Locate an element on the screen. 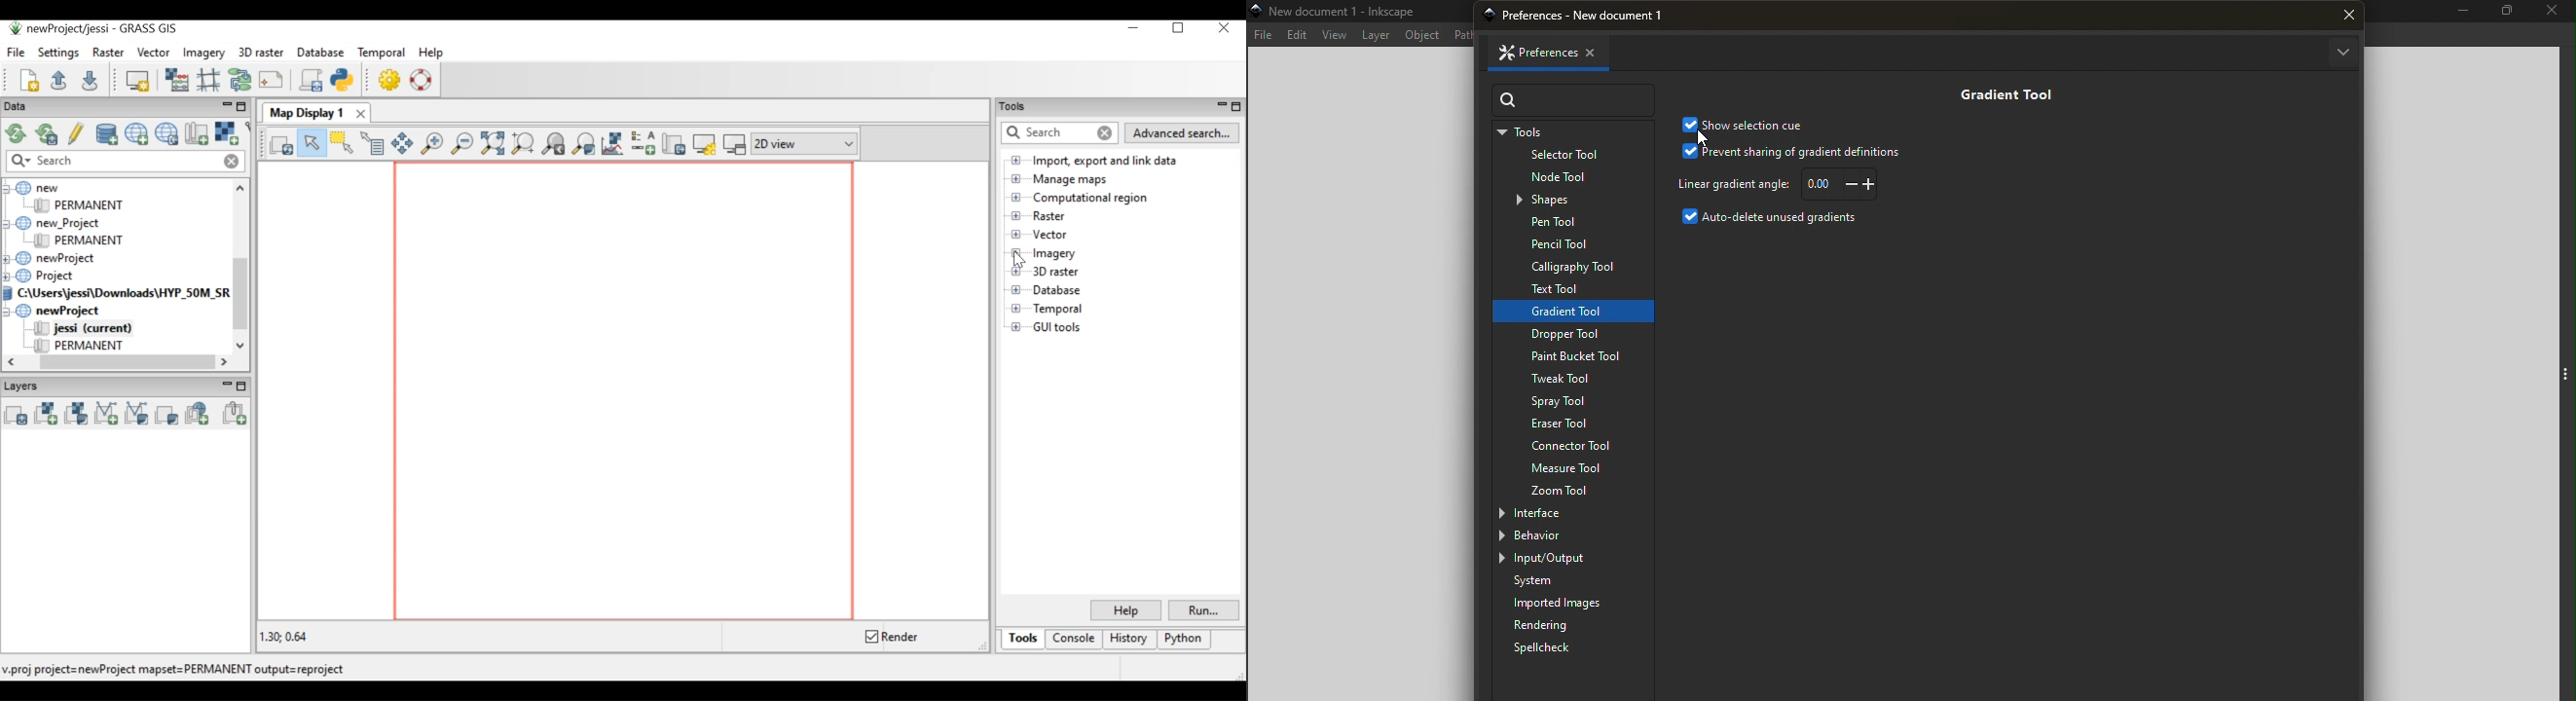 The height and width of the screenshot is (728, 2576). Dropper tool is located at coordinates (1574, 333).